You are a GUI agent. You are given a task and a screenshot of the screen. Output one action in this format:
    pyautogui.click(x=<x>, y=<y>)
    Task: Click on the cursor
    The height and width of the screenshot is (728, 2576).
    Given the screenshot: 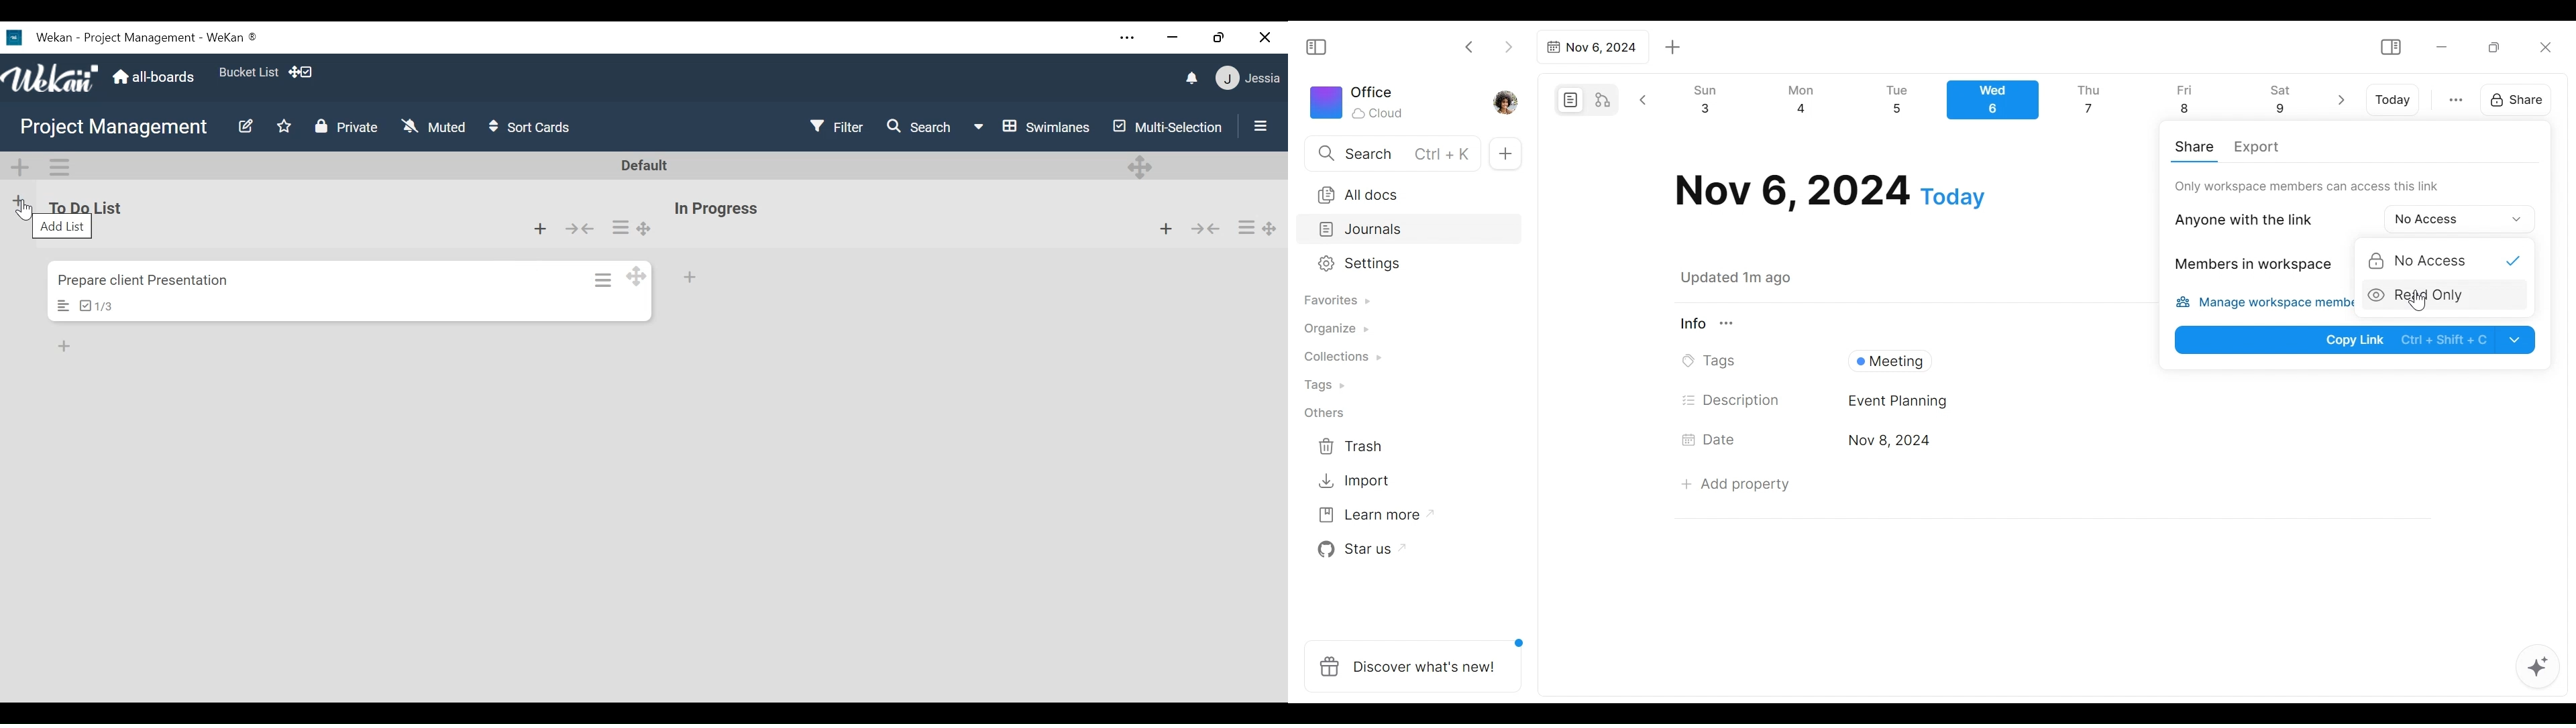 What is the action you would take?
    pyautogui.click(x=2420, y=305)
    